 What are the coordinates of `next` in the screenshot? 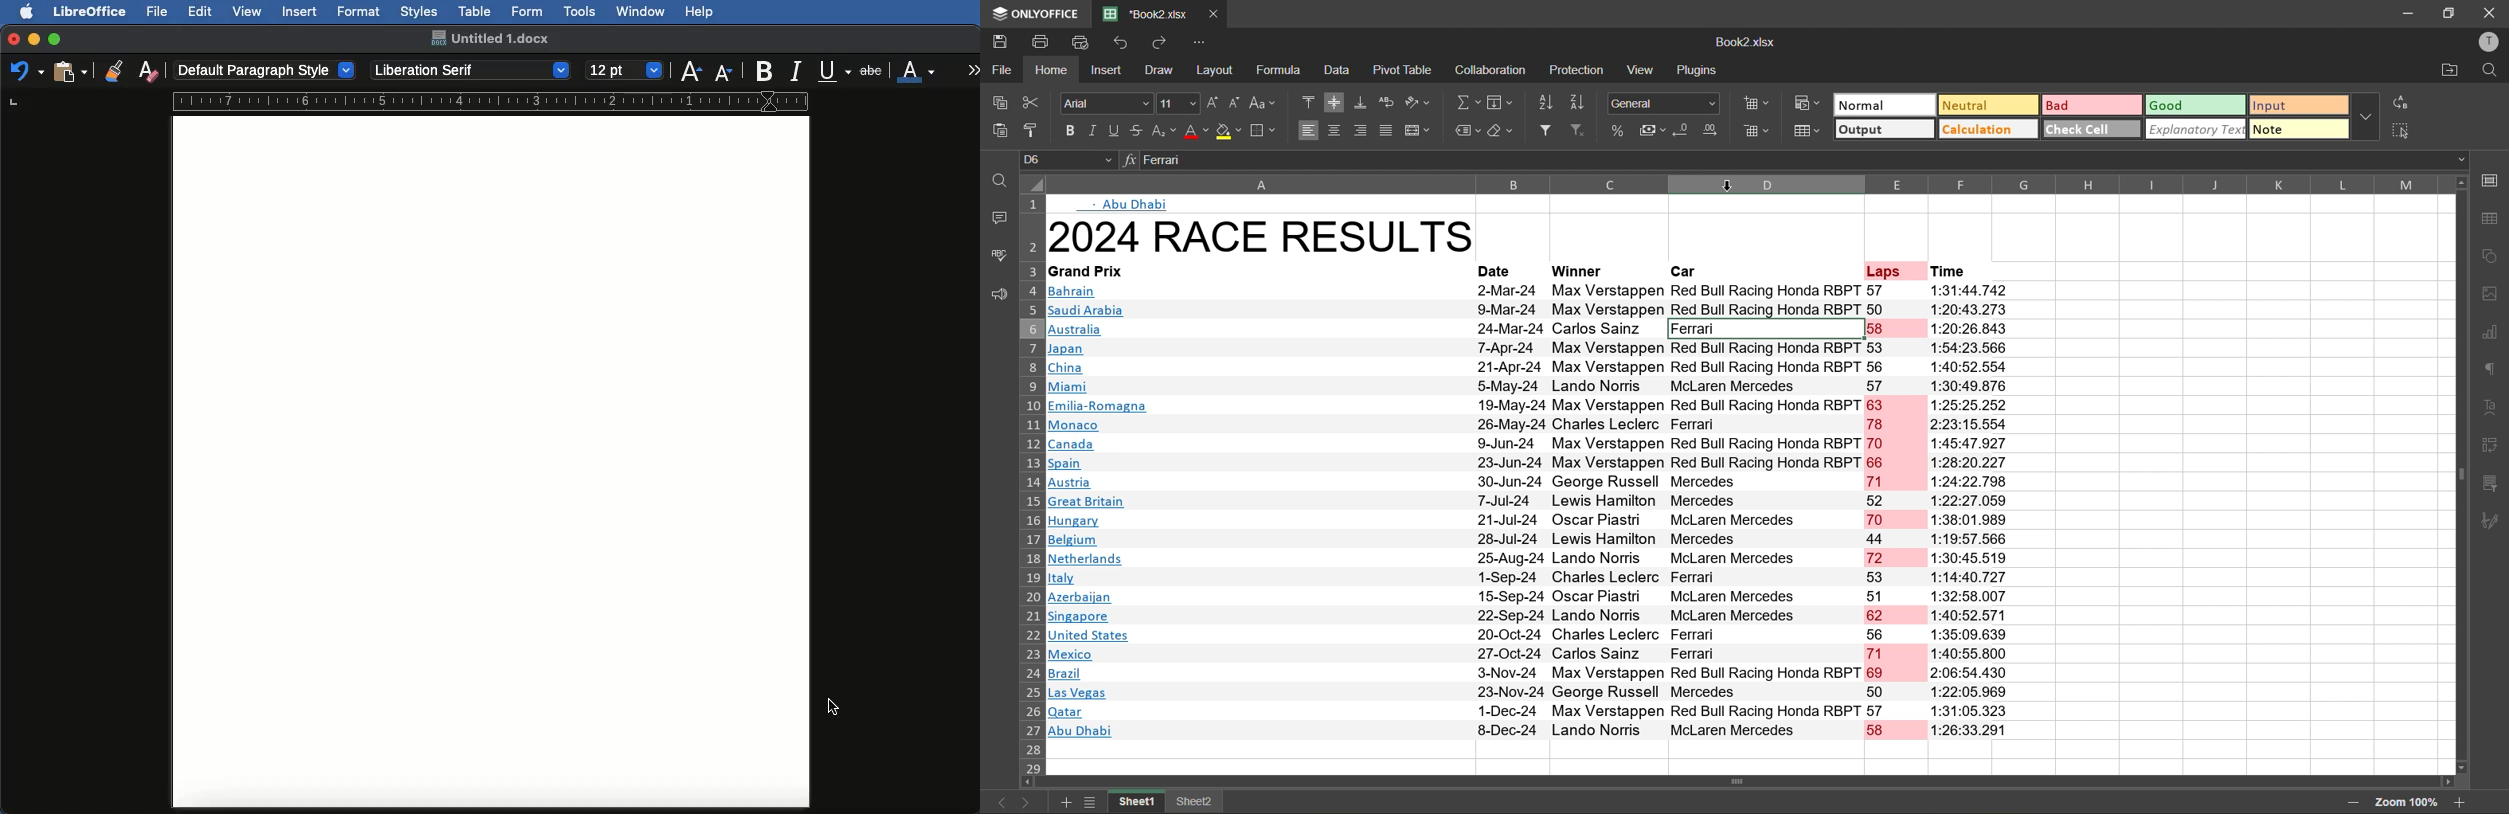 It's located at (1023, 803).